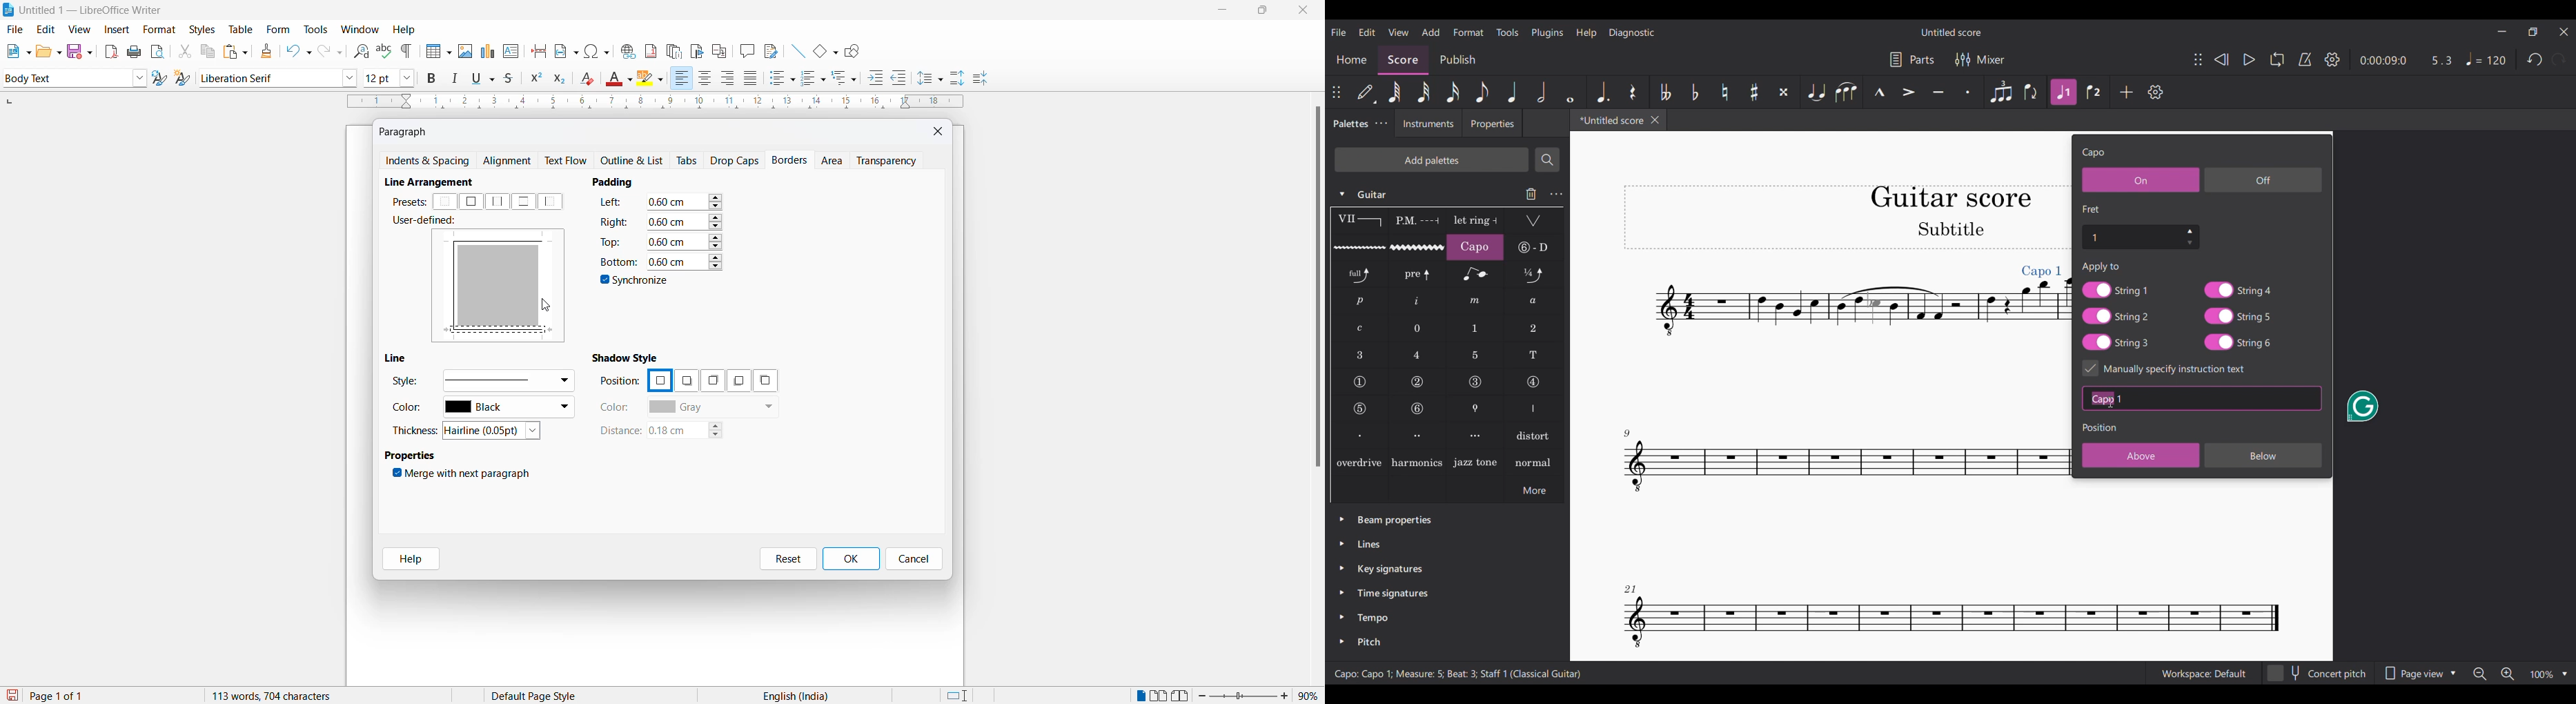  Describe the element at coordinates (932, 79) in the screenshot. I see `line spacing` at that location.